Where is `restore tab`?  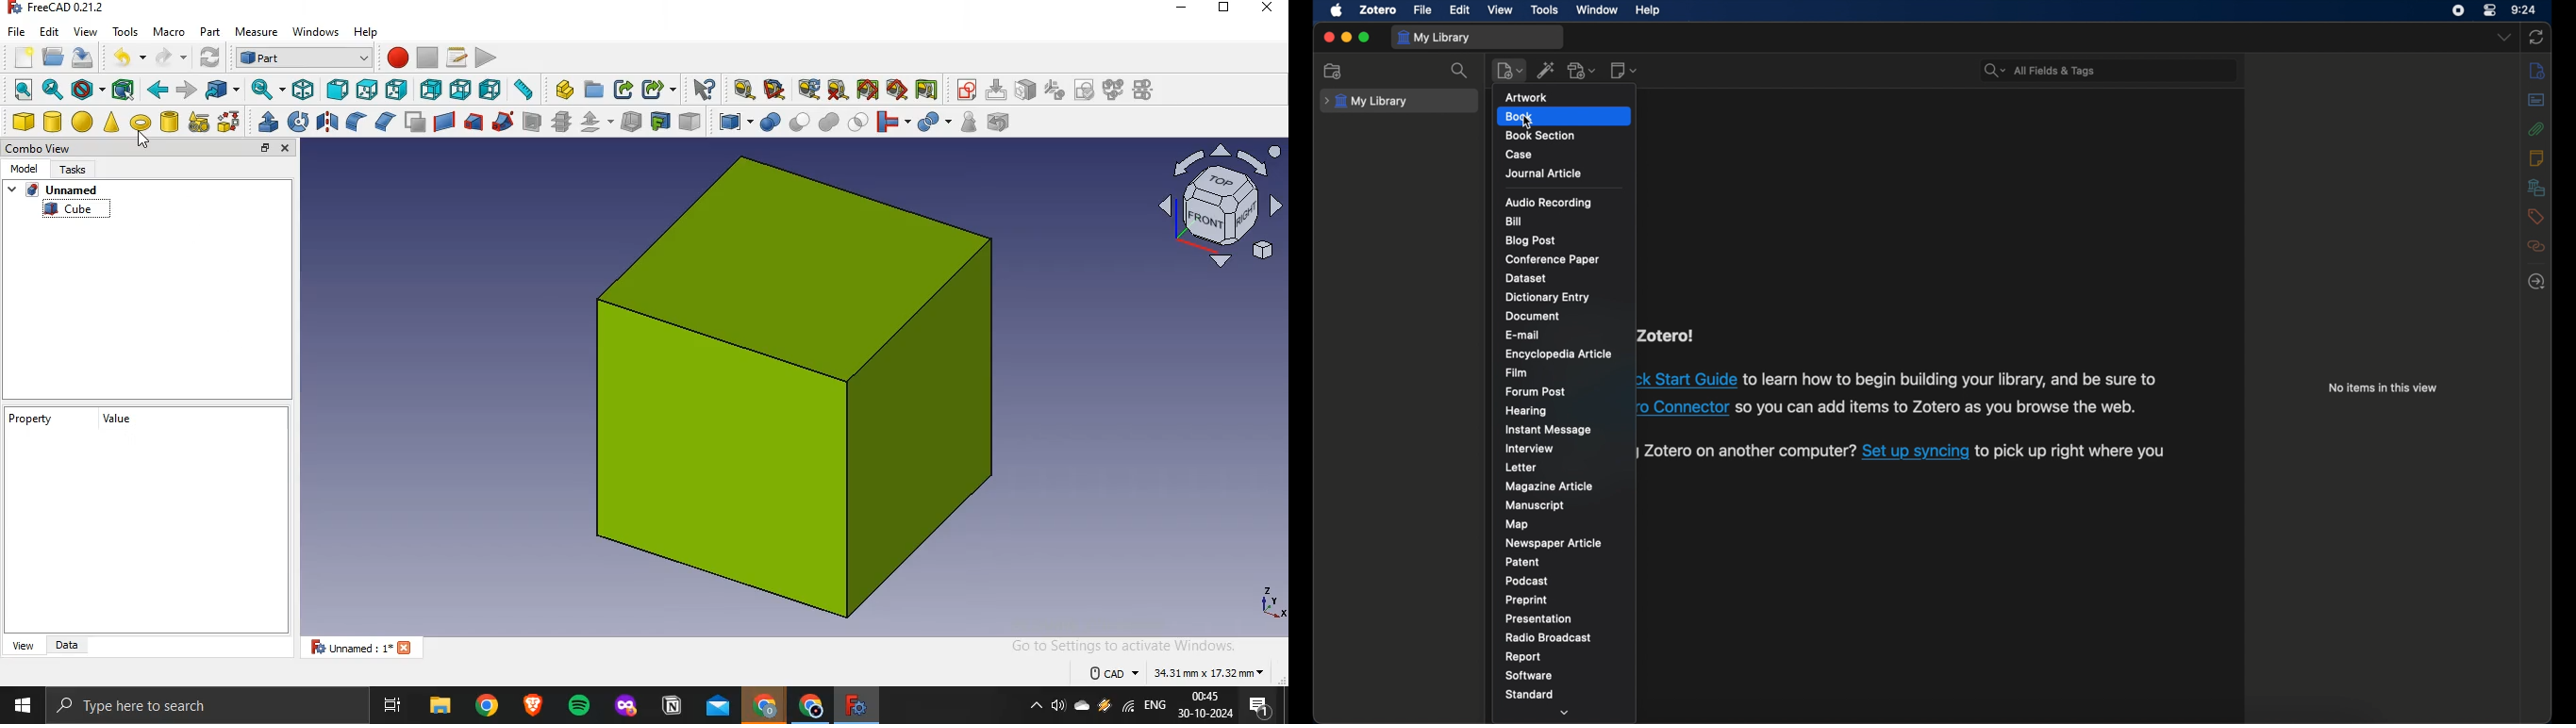
restore tab is located at coordinates (266, 147).